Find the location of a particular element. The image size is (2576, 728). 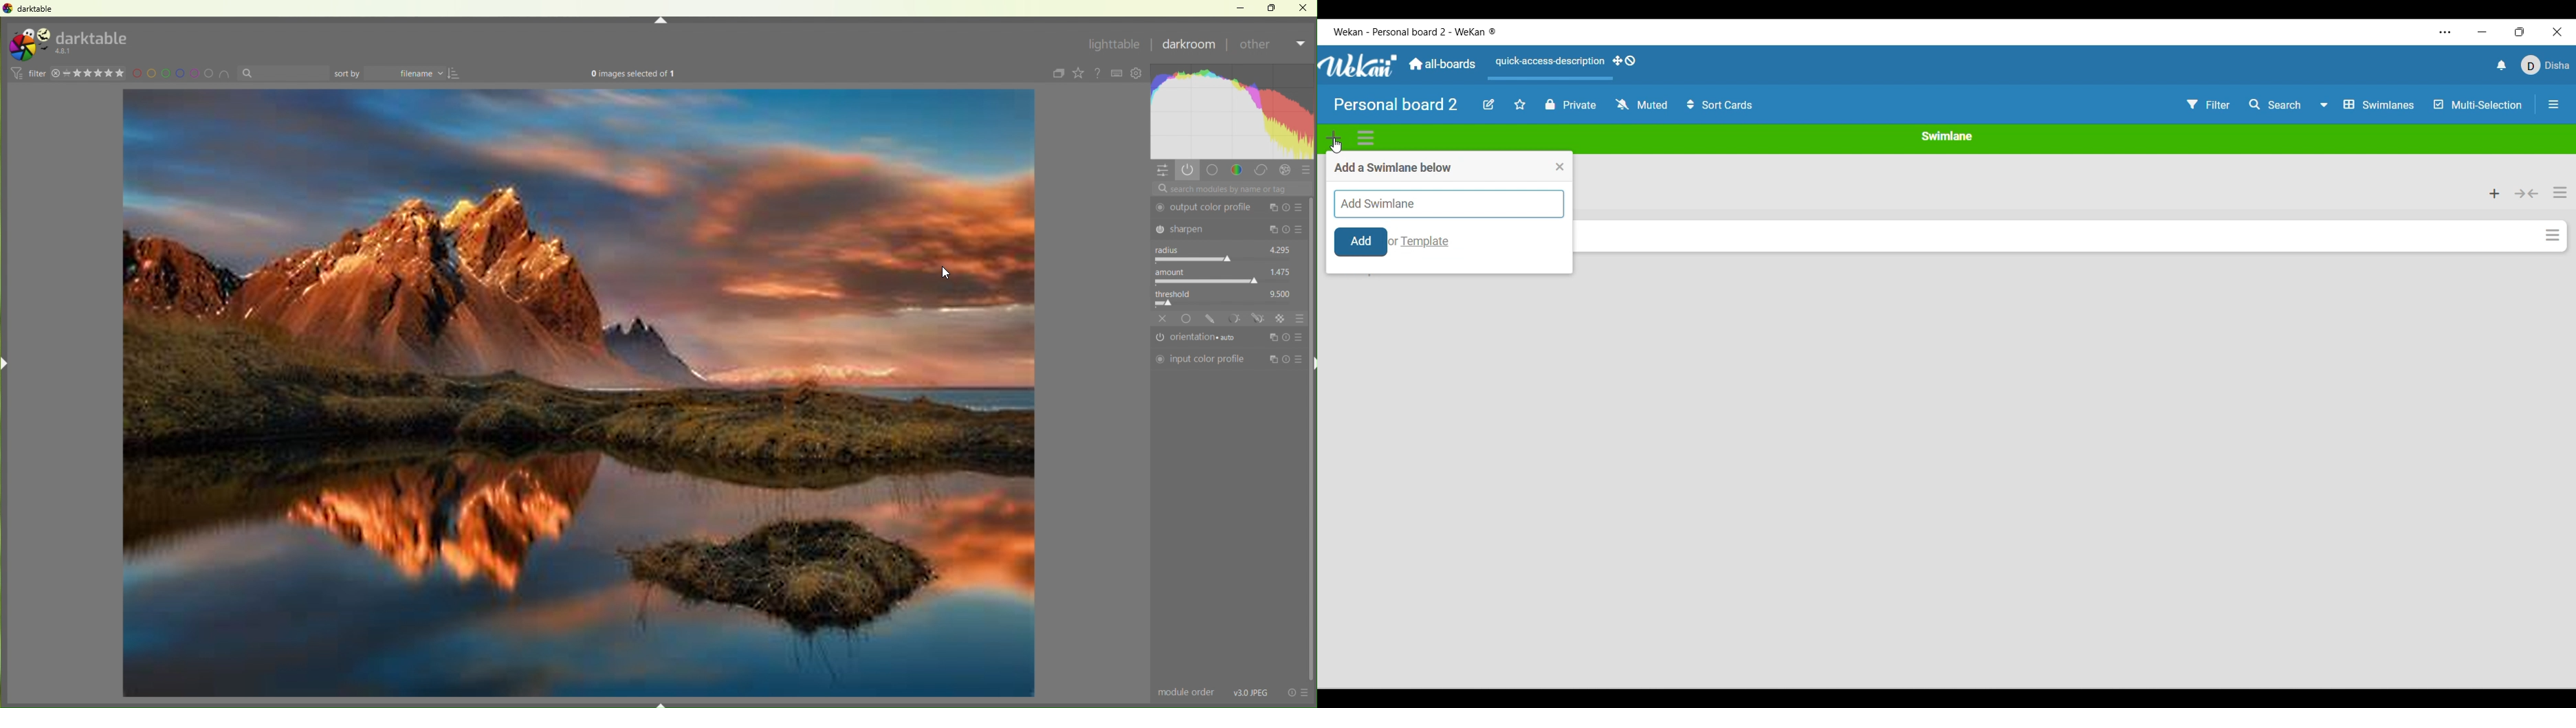

Board privacy toggle is located at coordinates (1572, 104).